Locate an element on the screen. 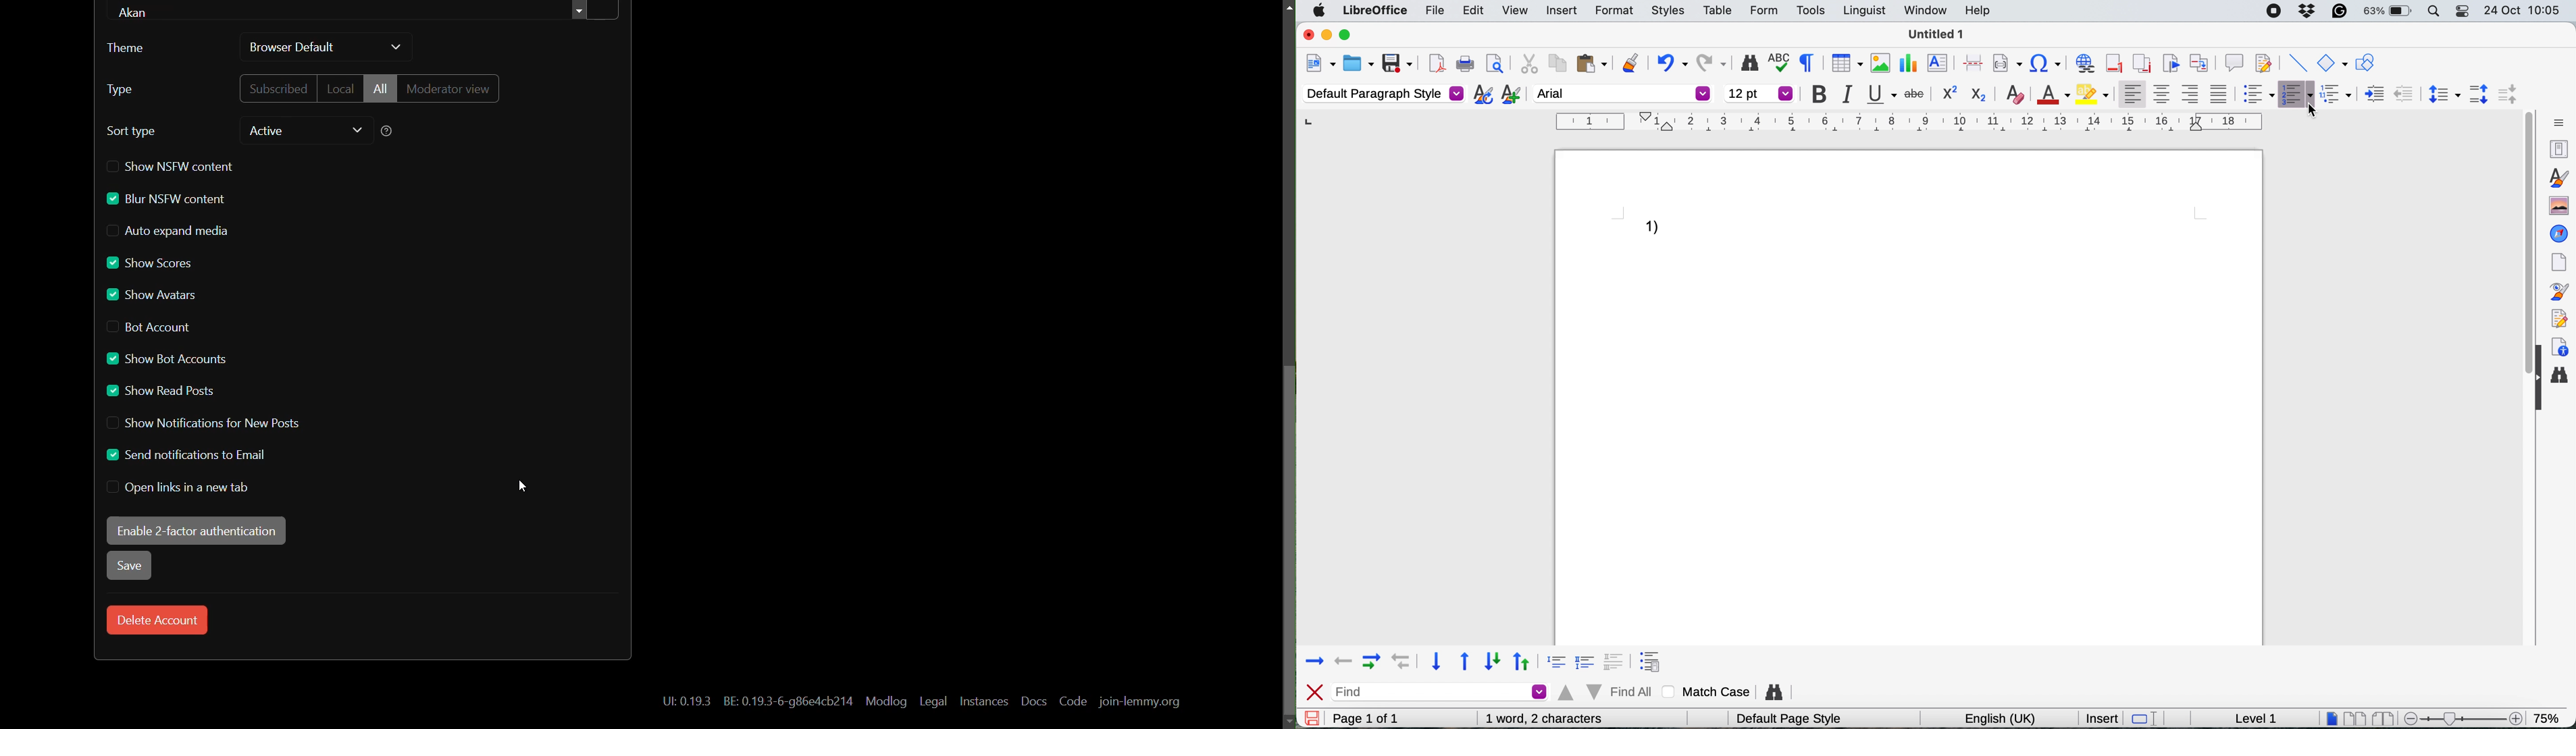 The image size is (2576, 756). format 2 is located at coordinates (1587, 660).